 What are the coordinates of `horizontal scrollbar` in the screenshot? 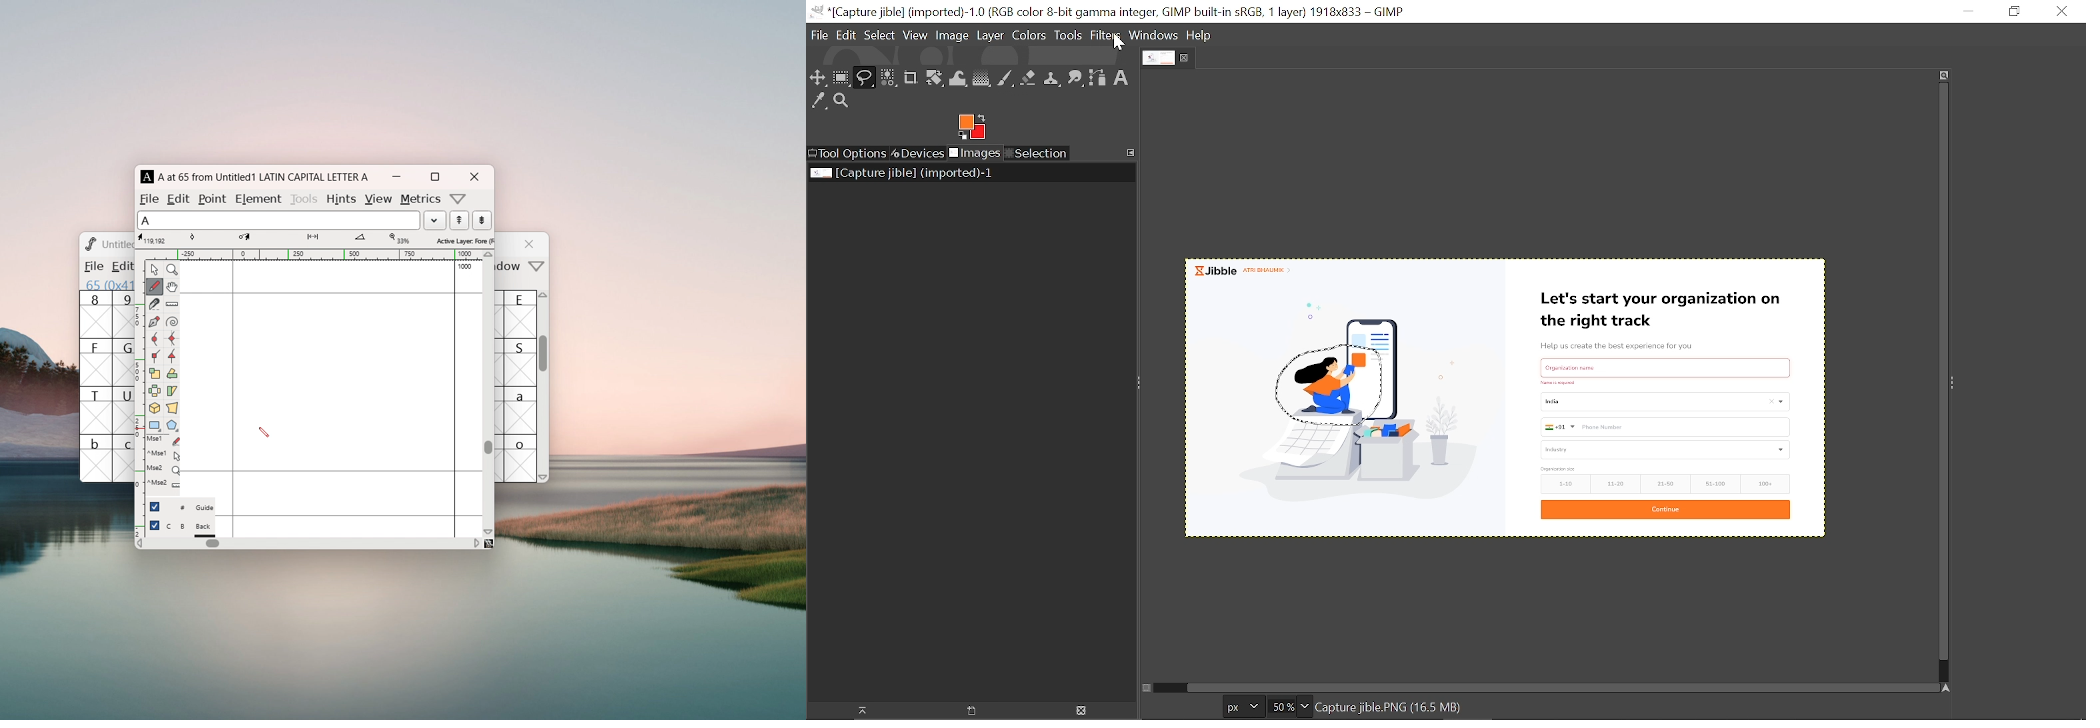 It's located at (213, 543).